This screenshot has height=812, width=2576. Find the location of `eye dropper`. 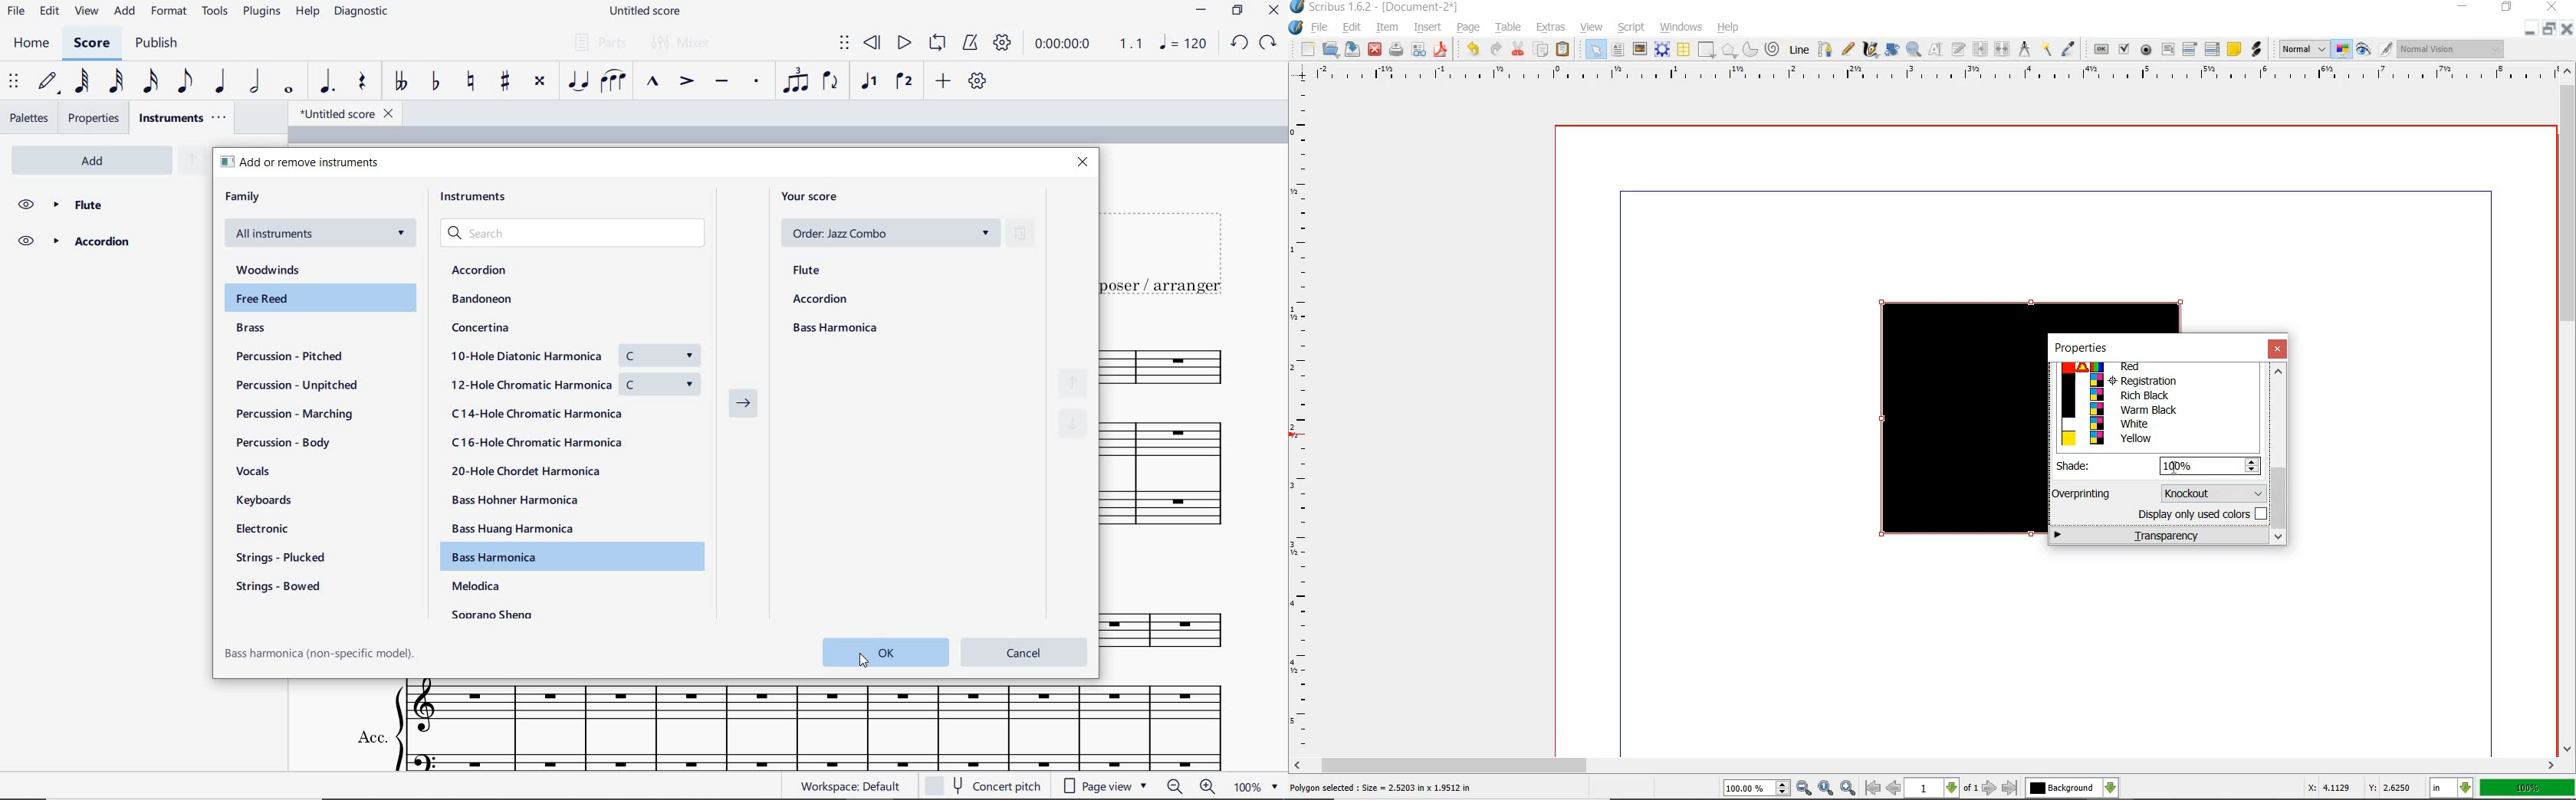

eye dropper is located at coordinates (2070, 48).